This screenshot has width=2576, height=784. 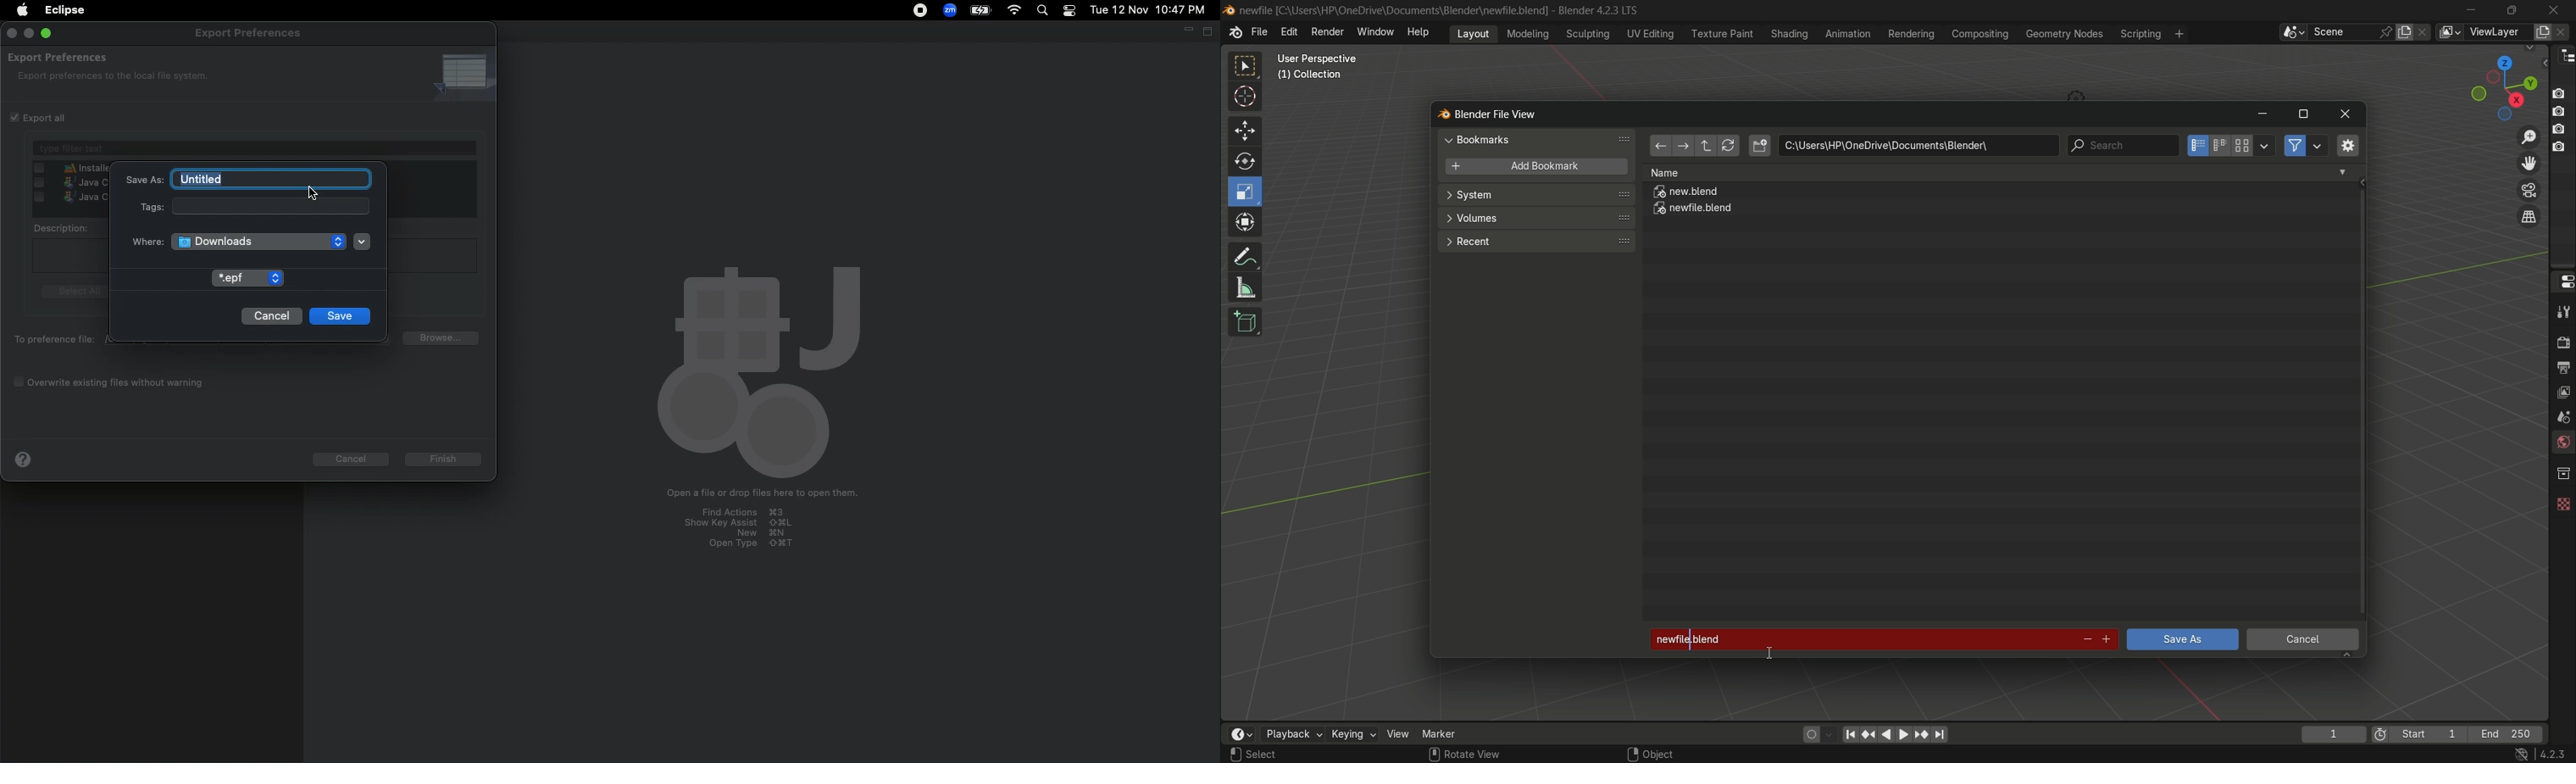 What do you see at coordinates (2563, 367) in the screenshot?
I see `output` at bounding box center [2563, 367].